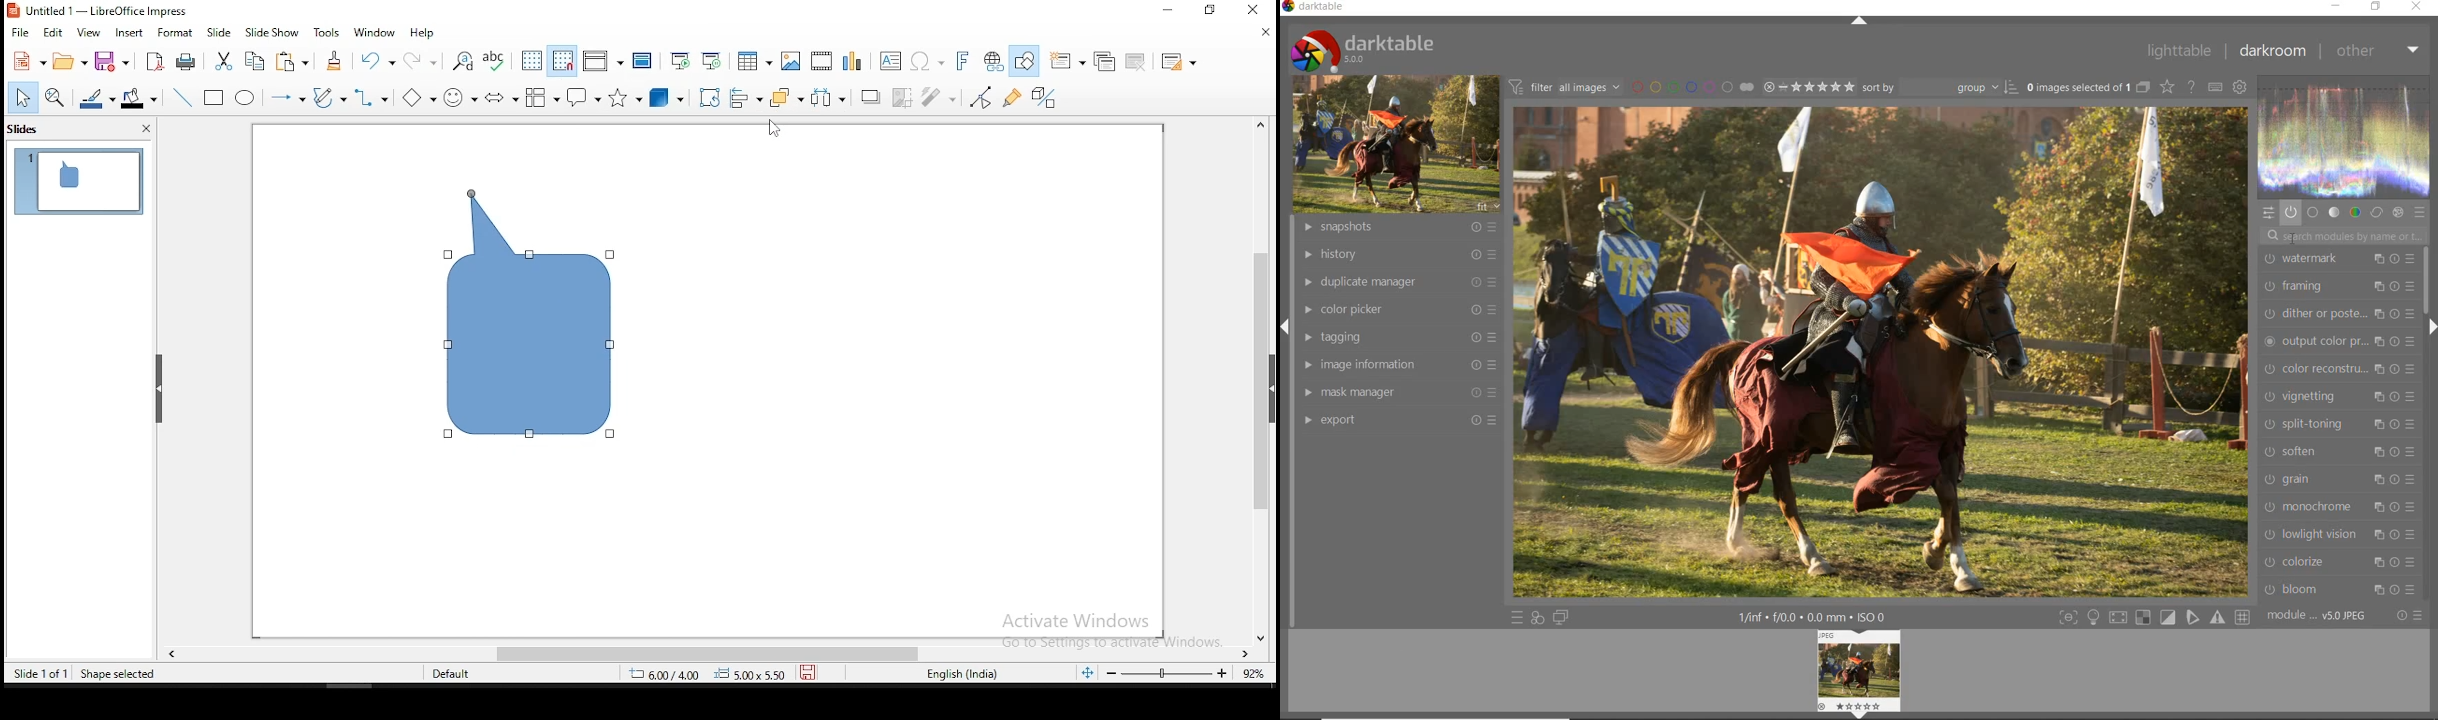 Image resolution: width=2464 pixels, height=728 pixels. What do you see at coordinates (2337, 423) in the screenshot?
I see `split-toning` at bounding box center [2337, 423].